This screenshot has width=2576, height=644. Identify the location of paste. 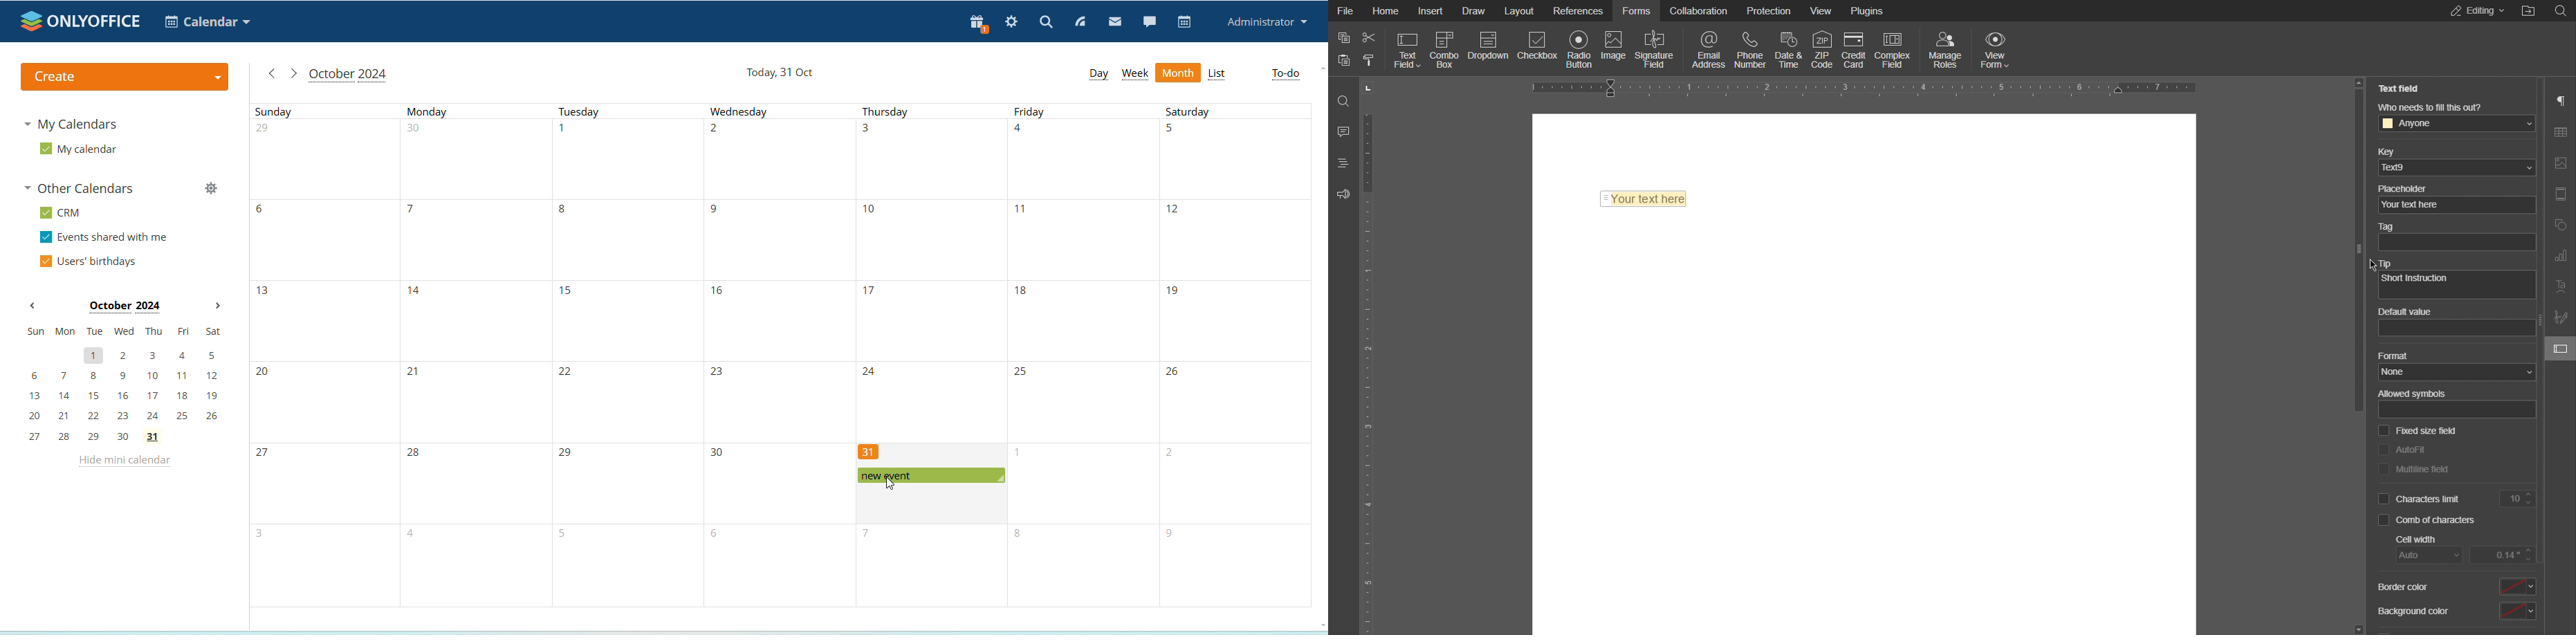
(1345, 61).